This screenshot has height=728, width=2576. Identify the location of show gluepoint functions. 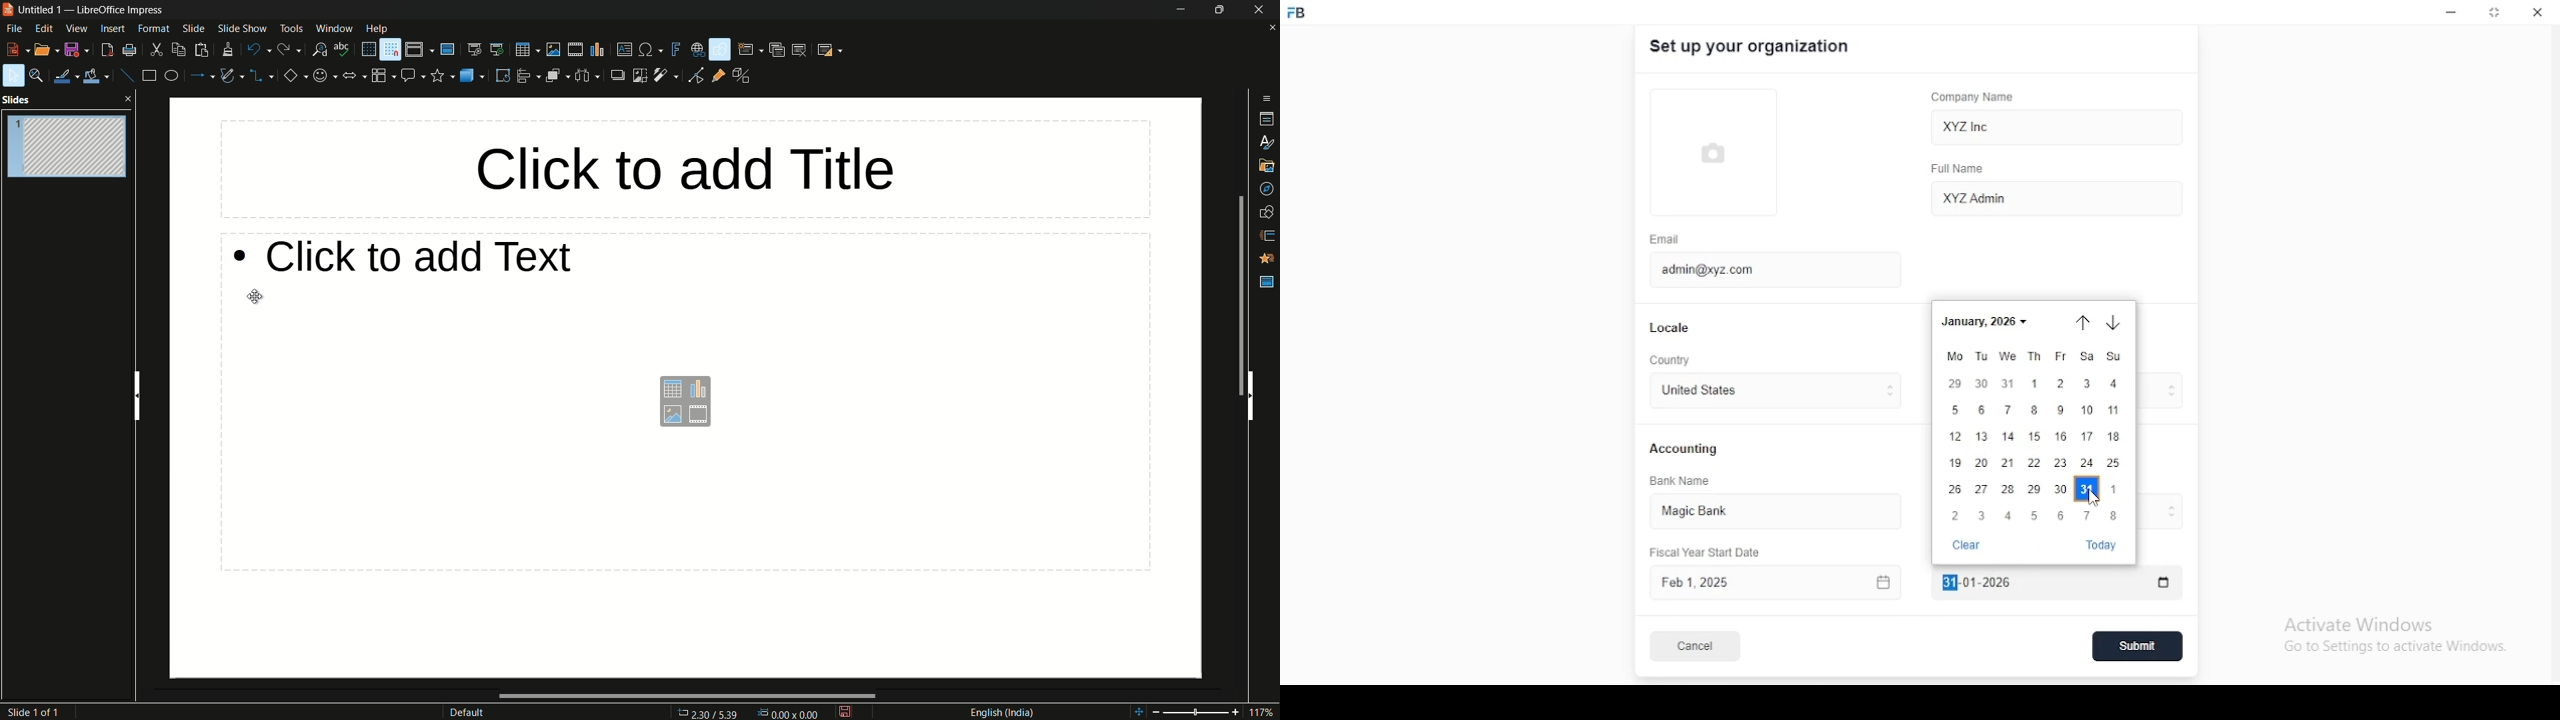
(717, 77).